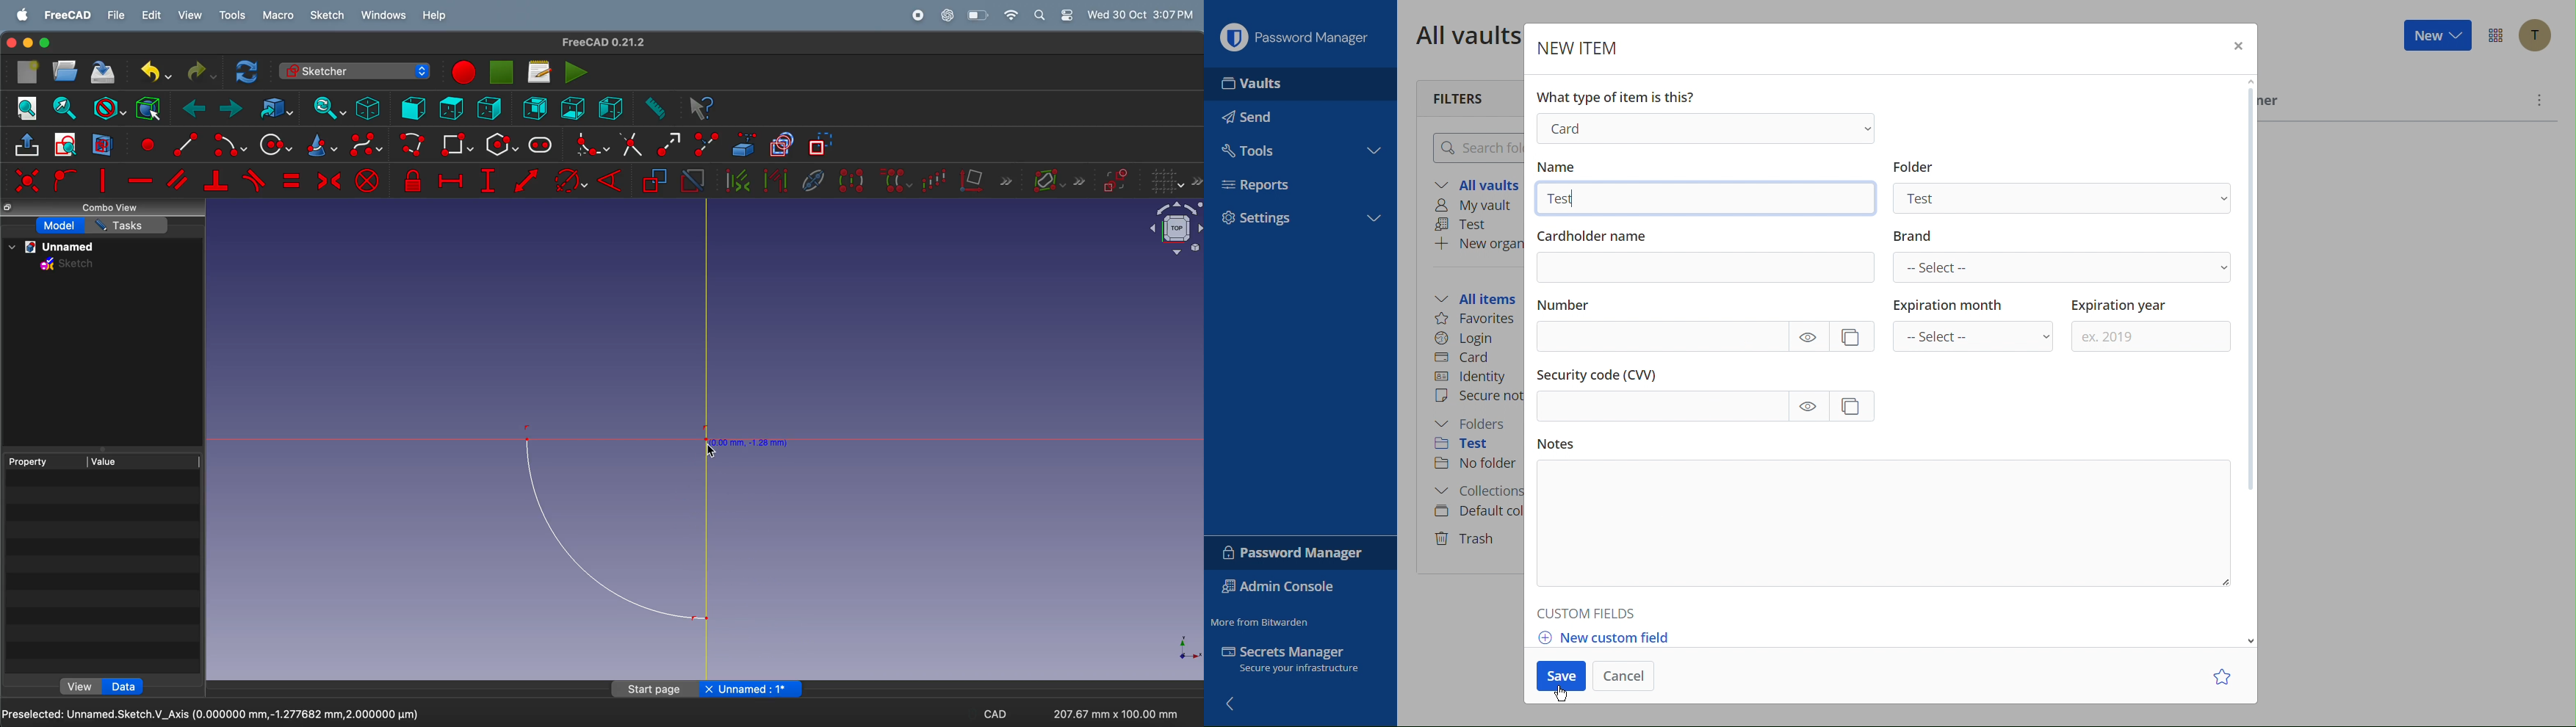  Describe the element at coordinates (435, 17) in the screenshot. I see `help` at that location.